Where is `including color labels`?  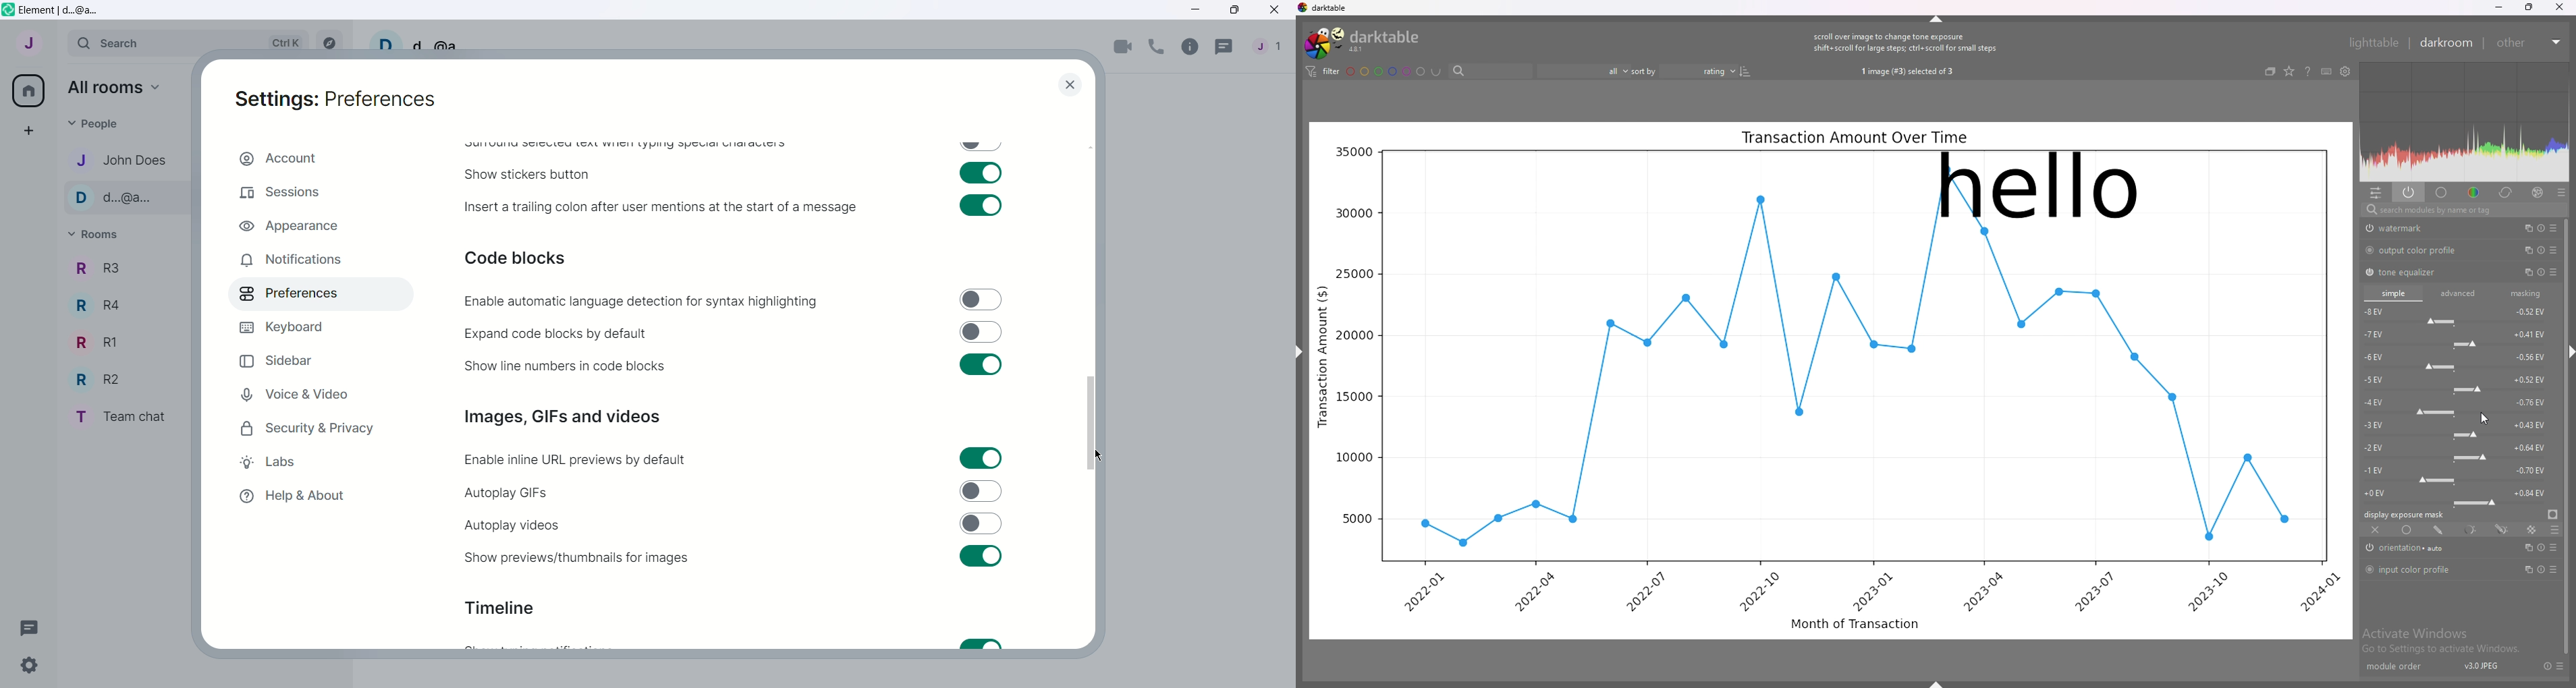 including color labels is located at coordinates (1437, 72).